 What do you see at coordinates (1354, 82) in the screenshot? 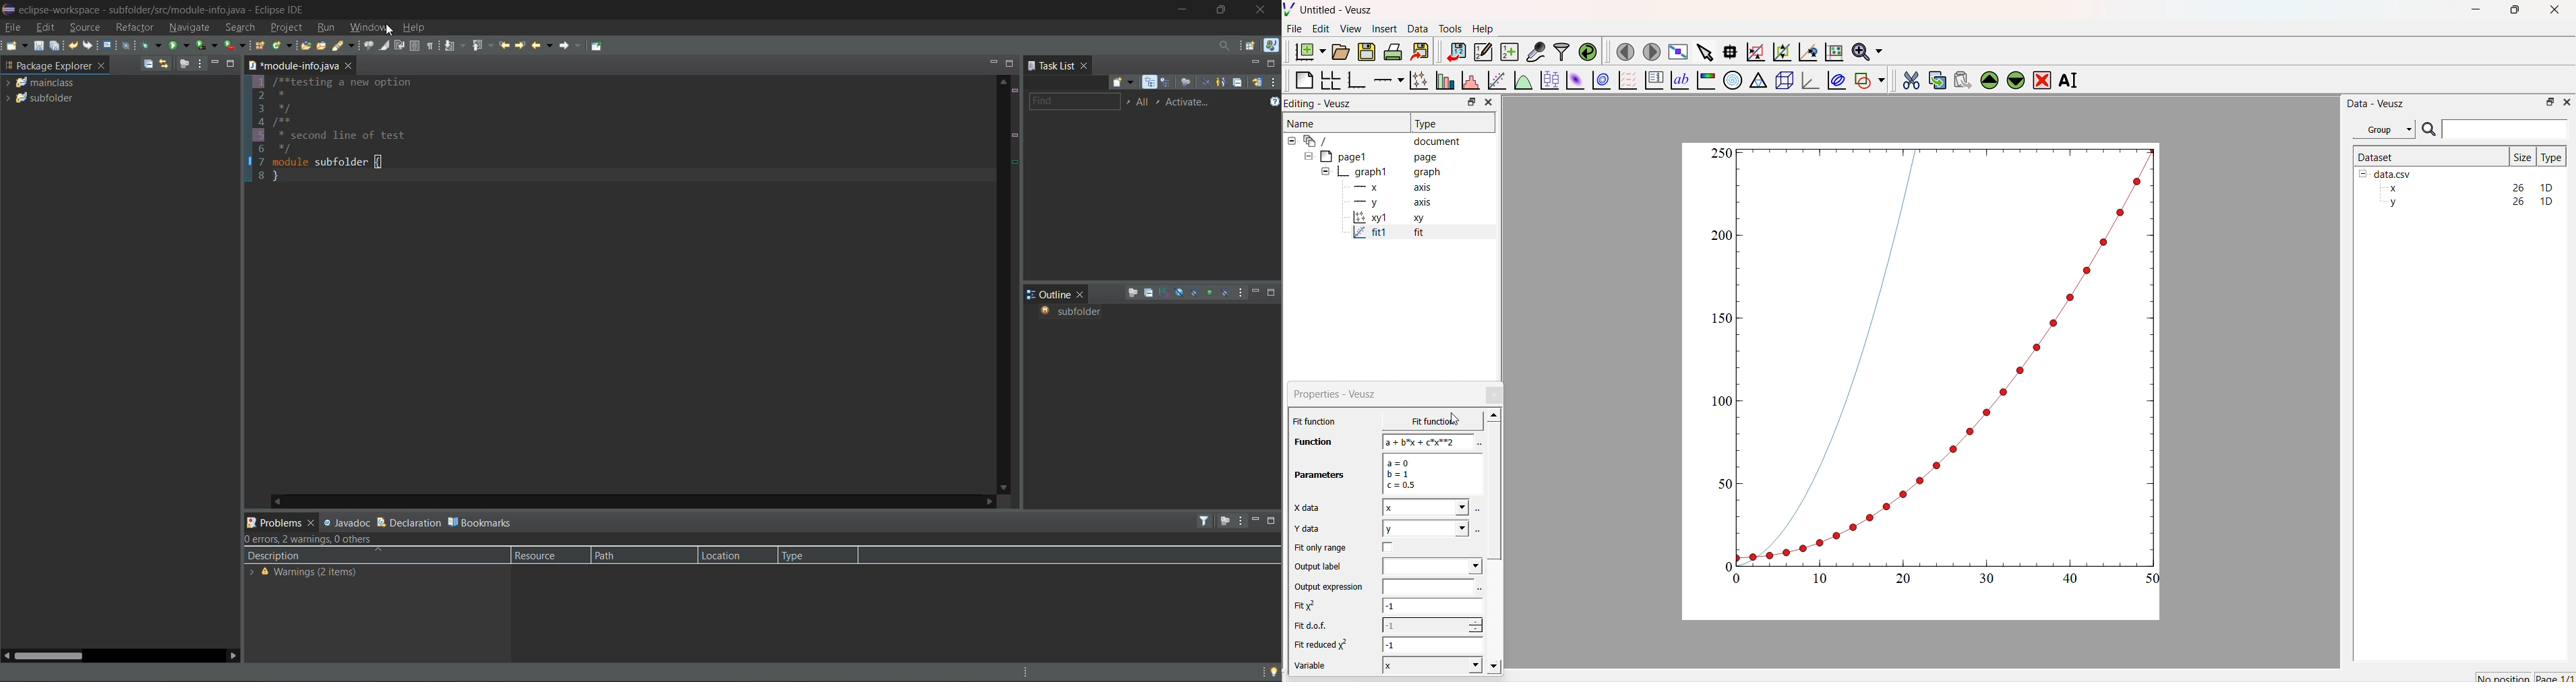
I see `Base Graph` at bounding box center [1354, 82].